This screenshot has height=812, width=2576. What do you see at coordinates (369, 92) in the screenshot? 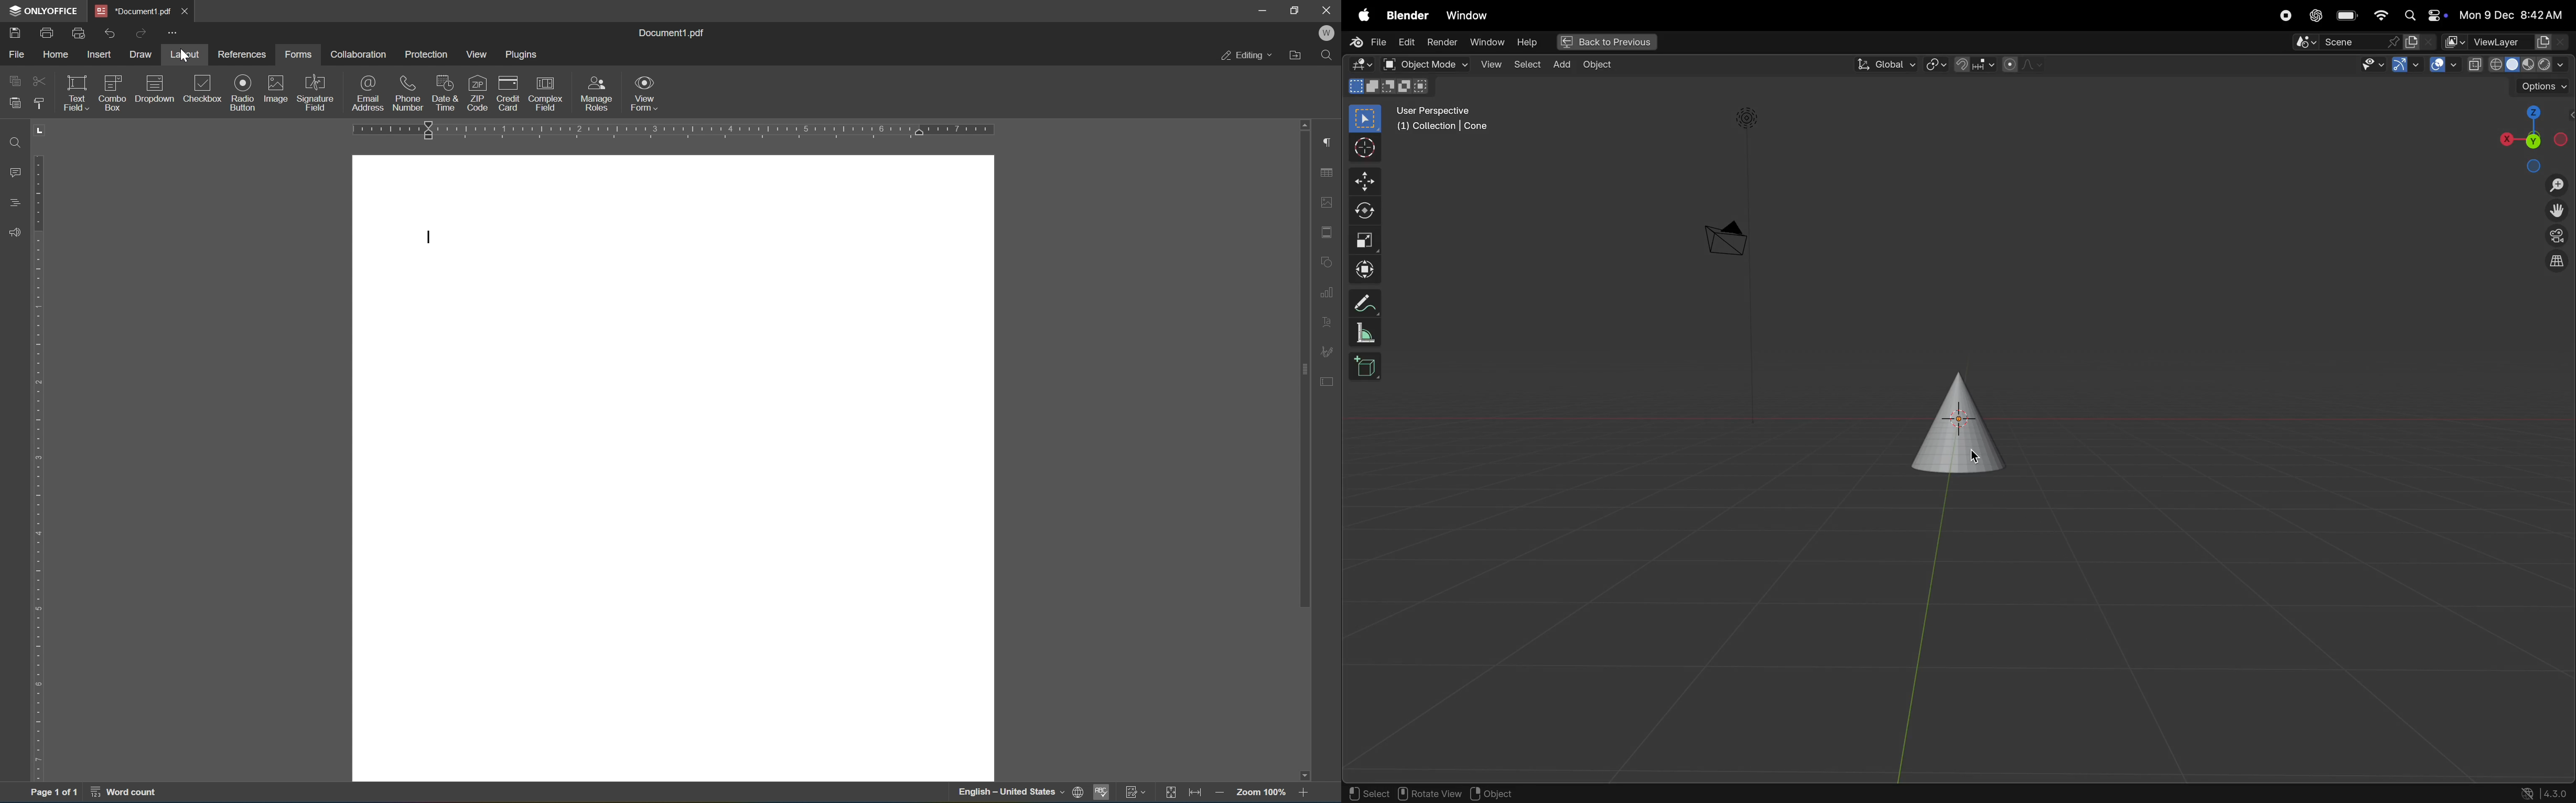
I see `email address` at bounding box center [369, 92].